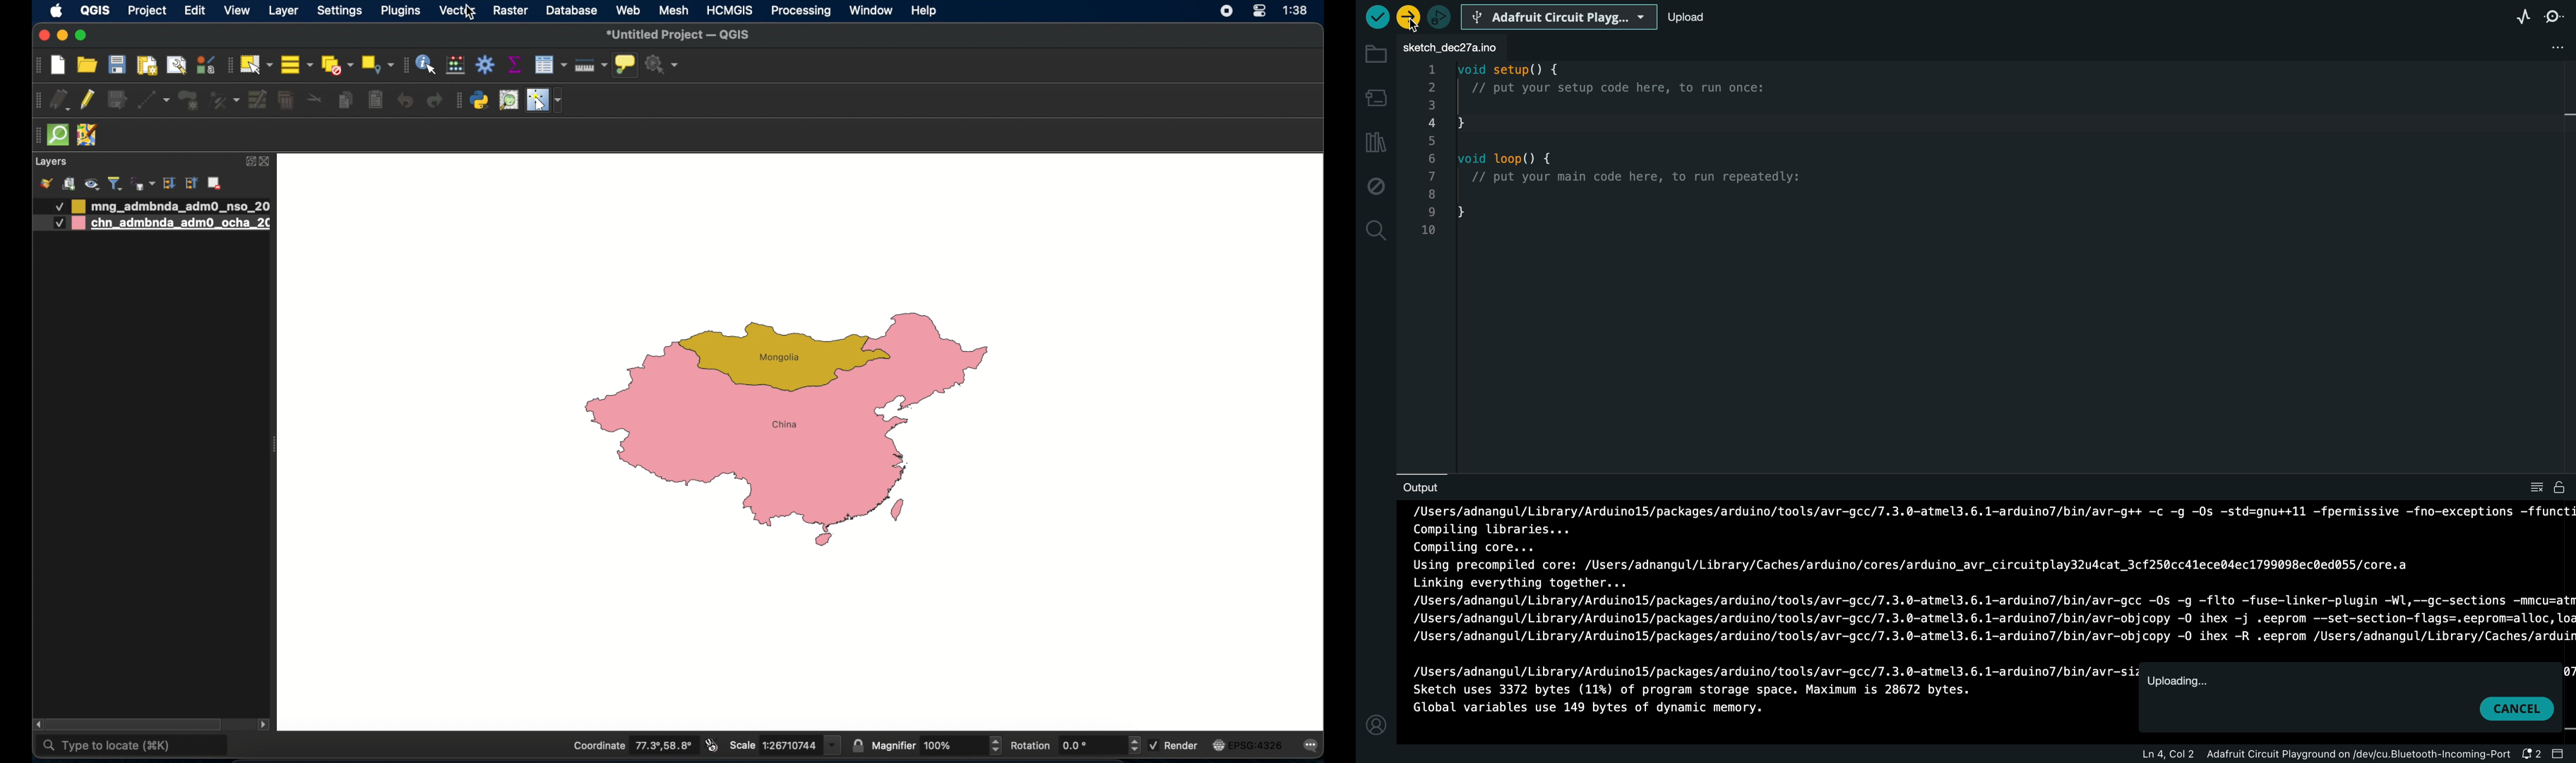 This screenshot has height=784, width=2576. Describe the element at coordinates (194, 10) in the screenshot. I see `edit` at that location.